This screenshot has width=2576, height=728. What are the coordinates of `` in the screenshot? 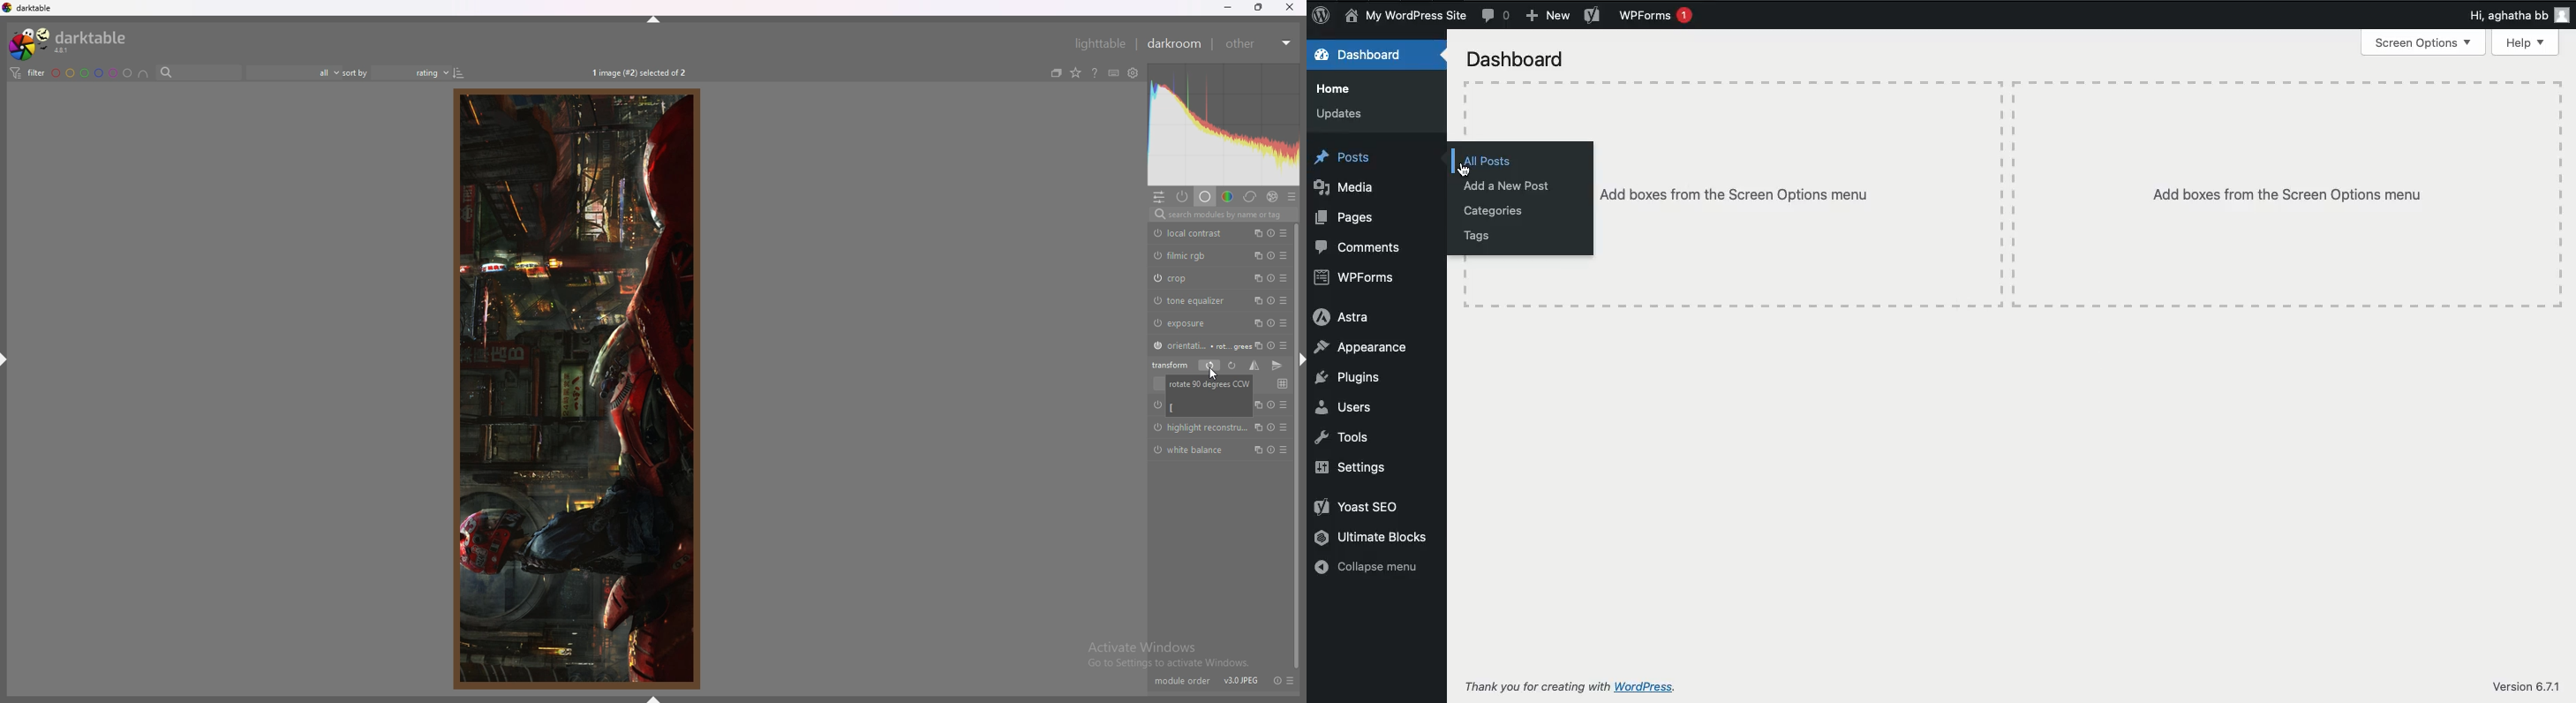 It's located at (1200, 428).